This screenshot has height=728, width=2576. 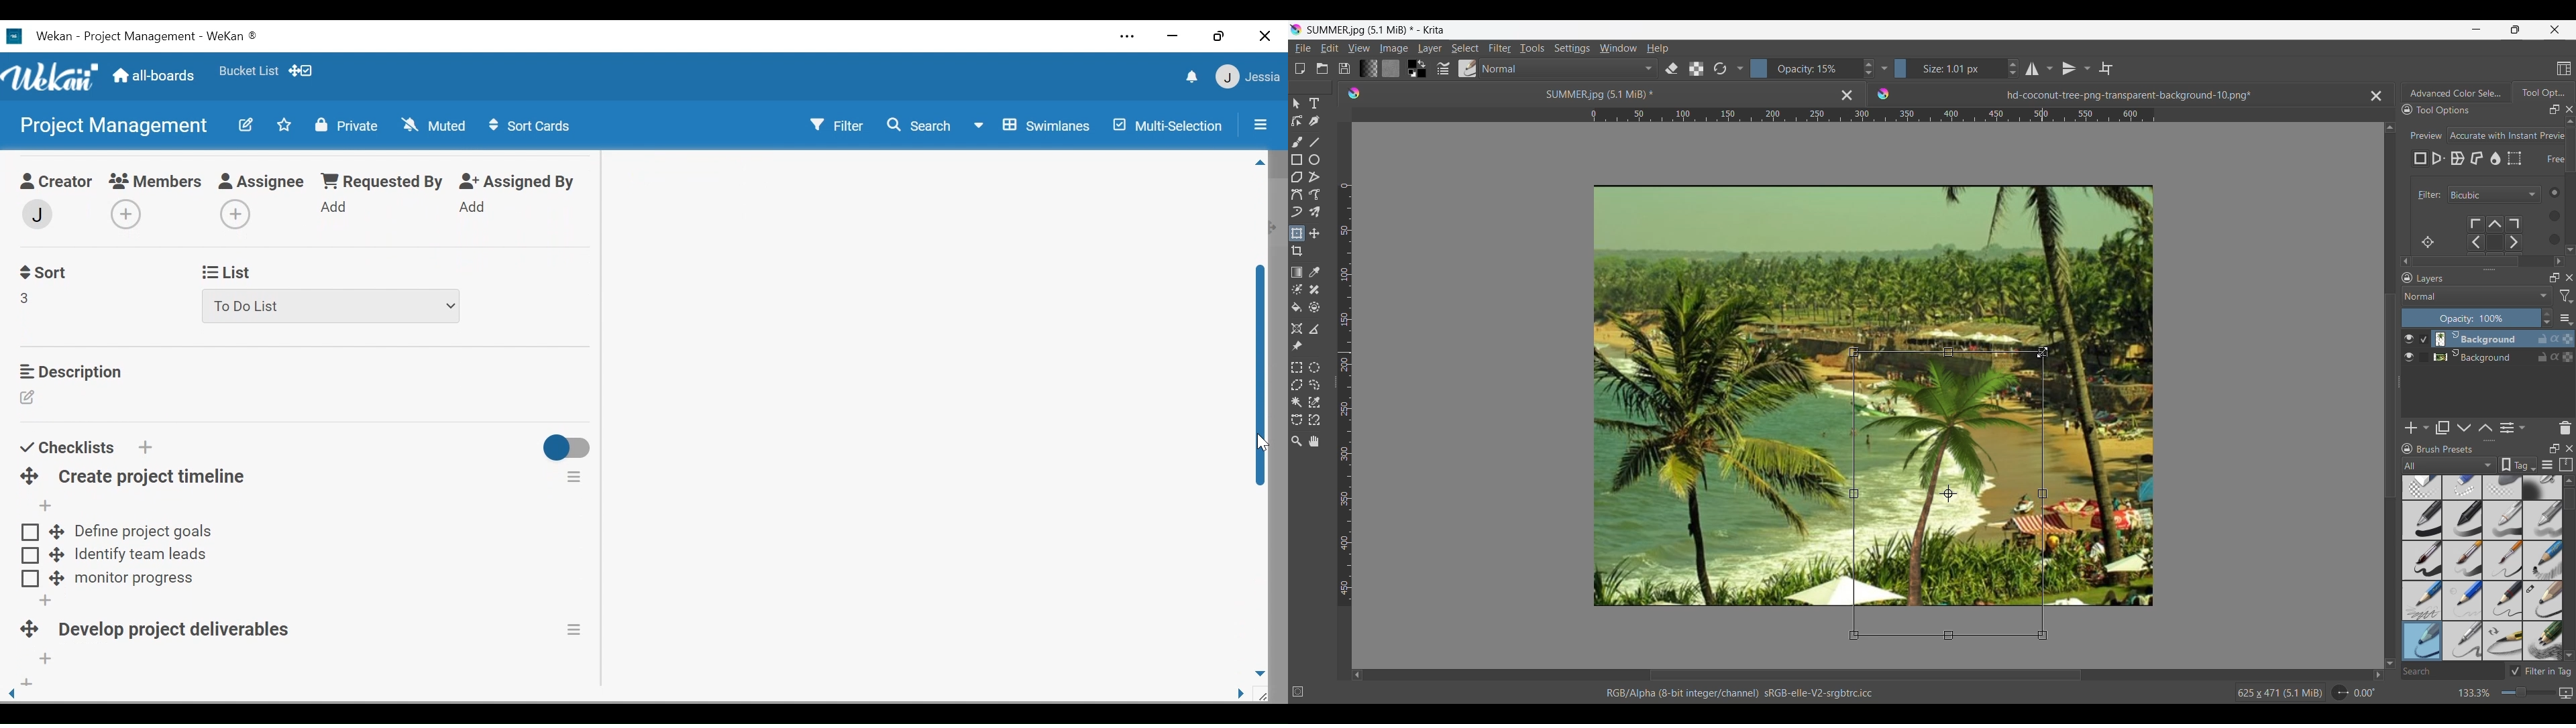 What do you see at coordinates (1261, 378) in the screenshot?
I see `Vertical scroll bar` at bounding box center [1261, 378].